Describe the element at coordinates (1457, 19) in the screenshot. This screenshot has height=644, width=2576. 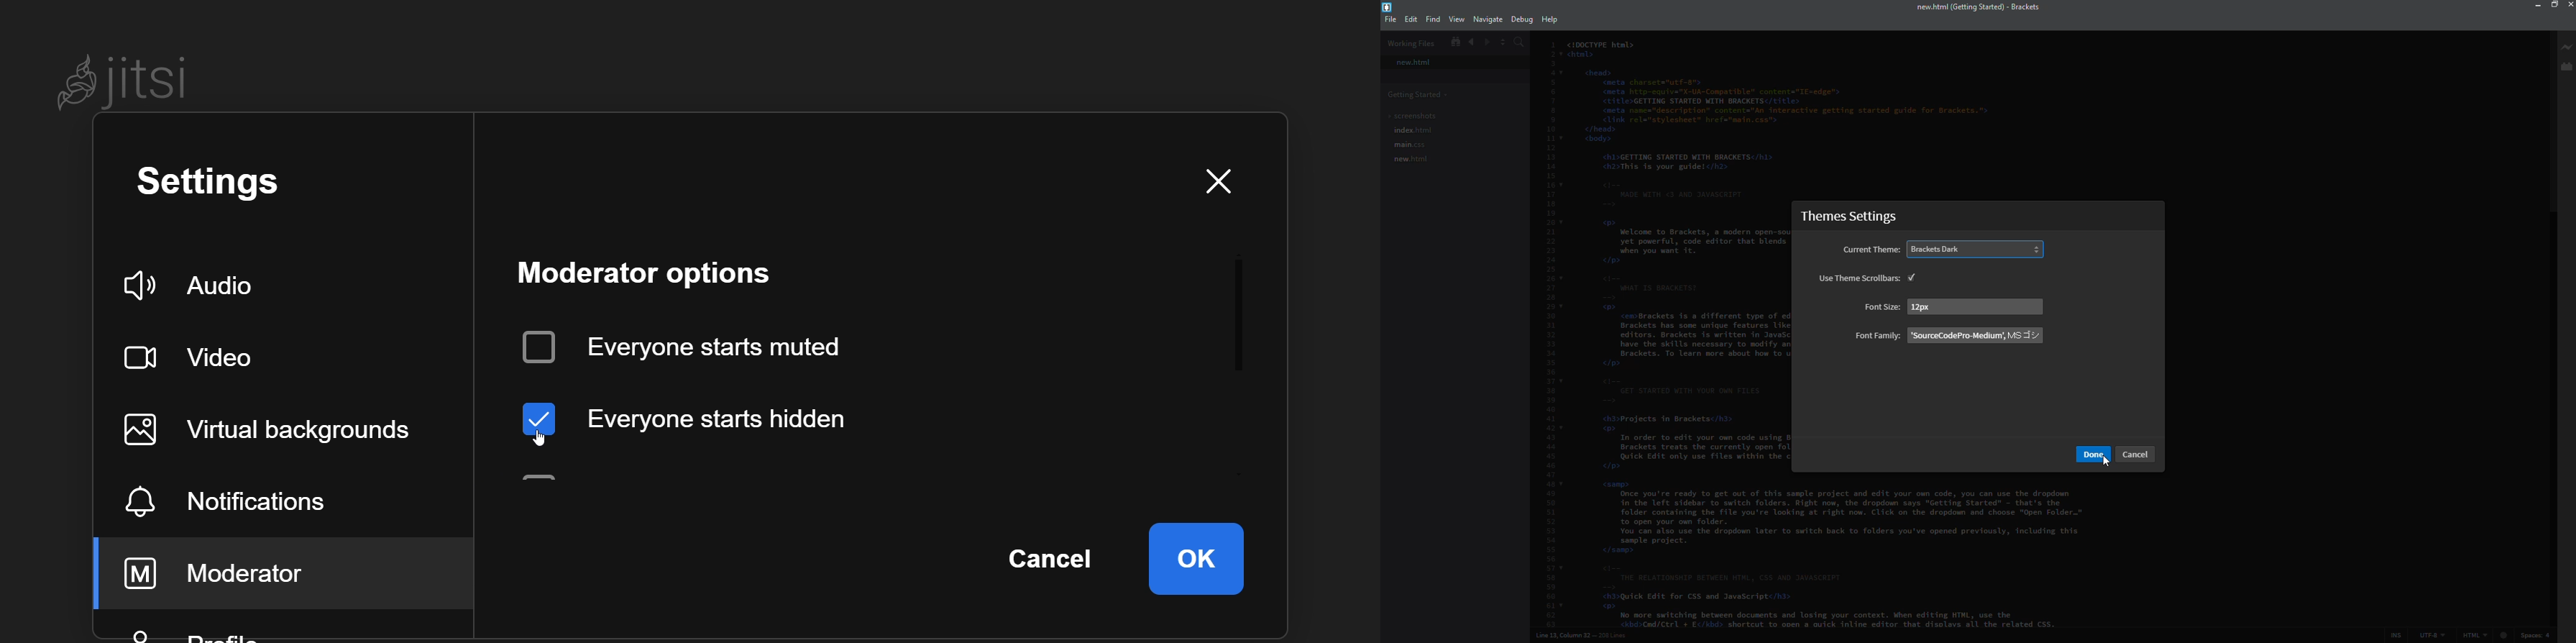
I see `view` at that location.